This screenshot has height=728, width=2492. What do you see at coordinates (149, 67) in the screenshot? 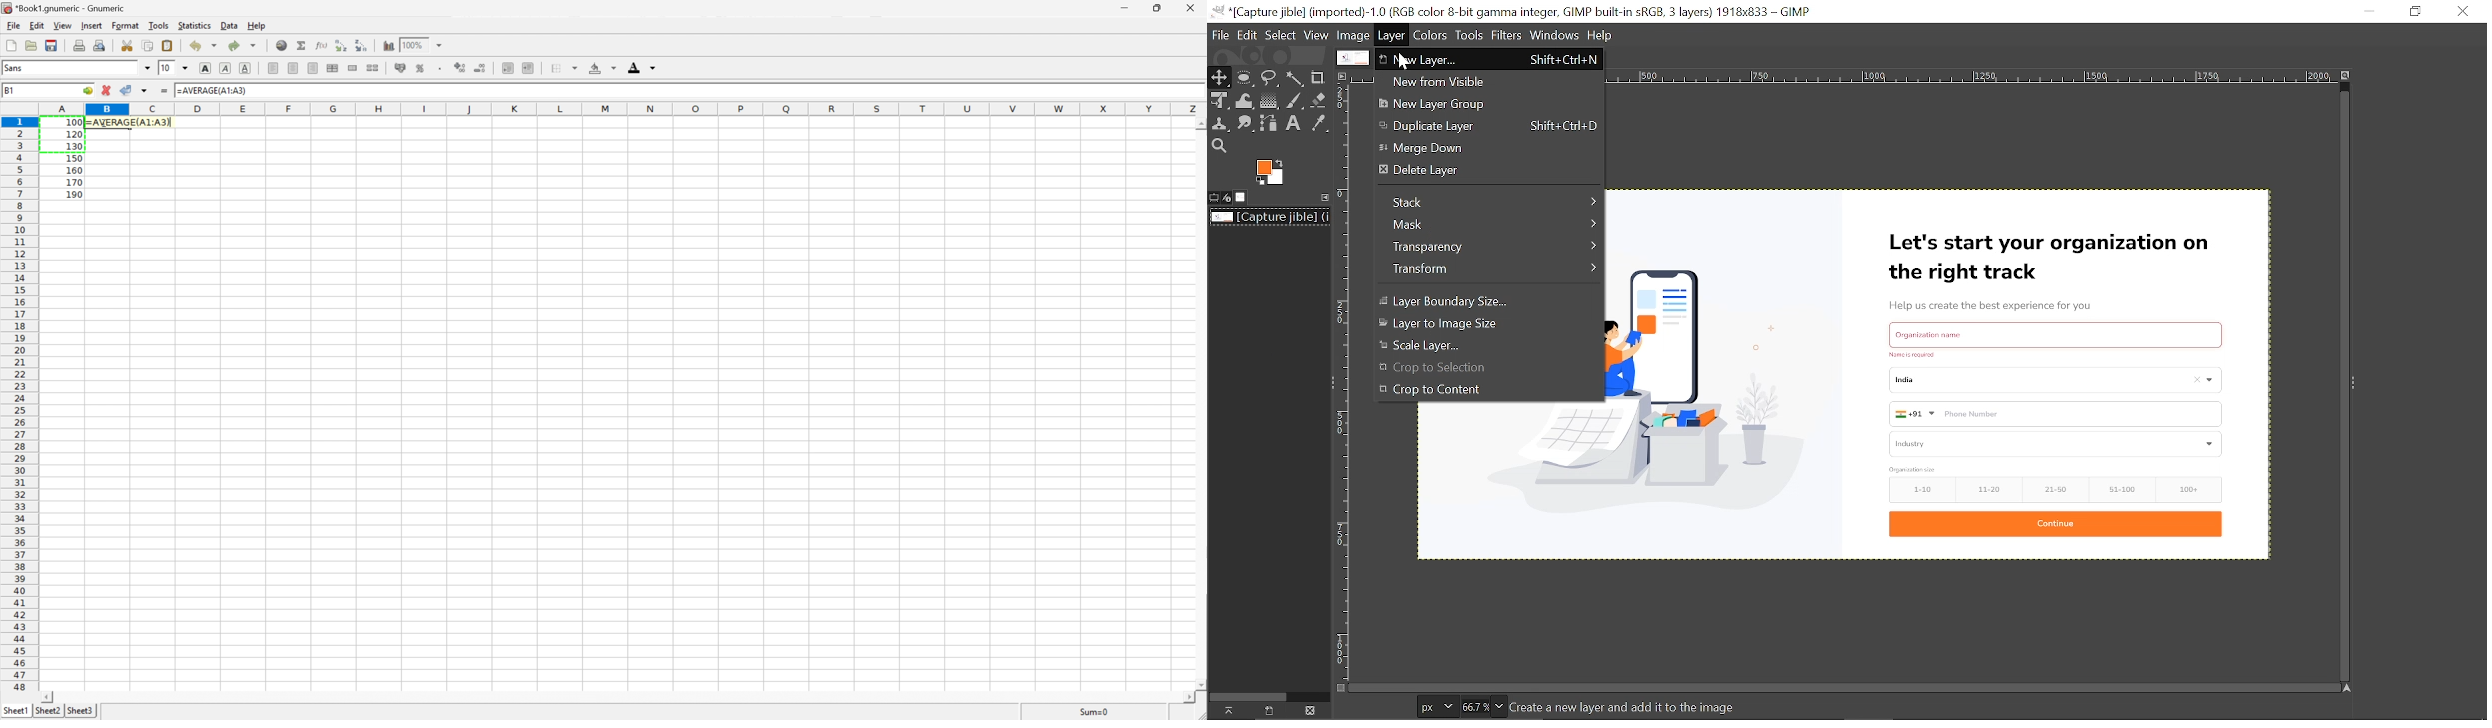
I see `Drop Down` at bounding box center [149, 67].